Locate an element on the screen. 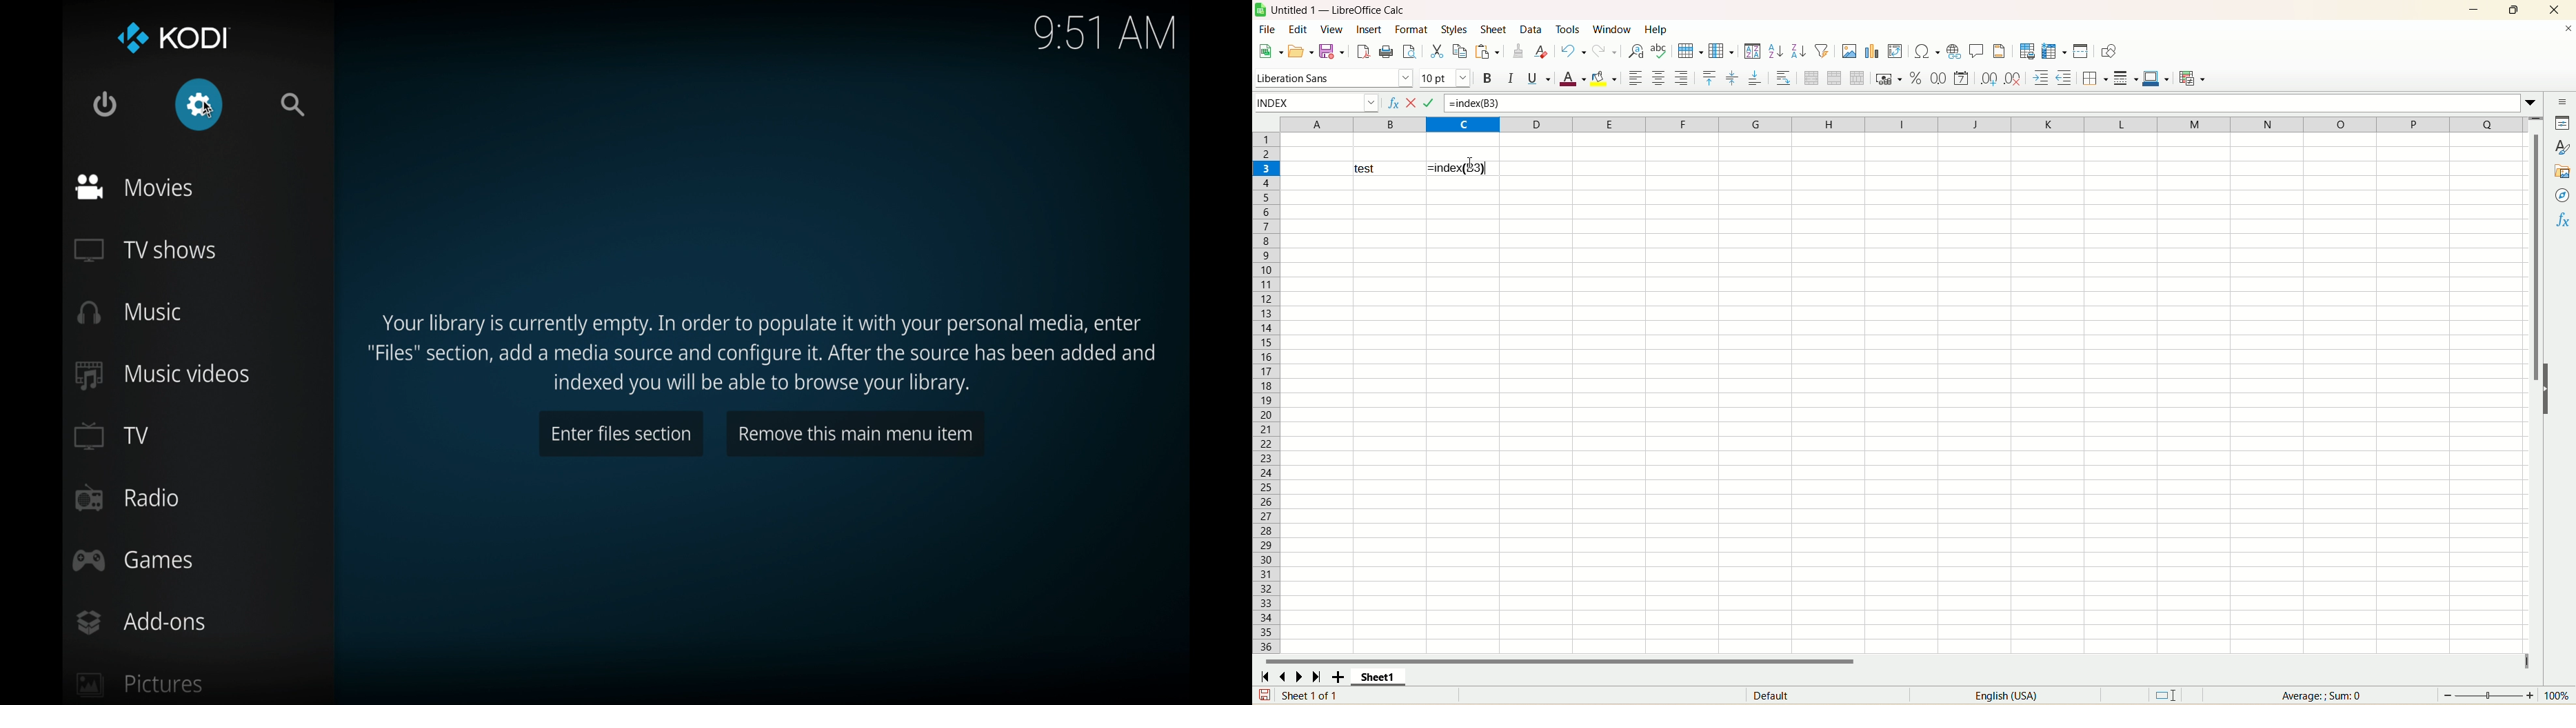  Column divisions is located at coordinates (1352, 124).